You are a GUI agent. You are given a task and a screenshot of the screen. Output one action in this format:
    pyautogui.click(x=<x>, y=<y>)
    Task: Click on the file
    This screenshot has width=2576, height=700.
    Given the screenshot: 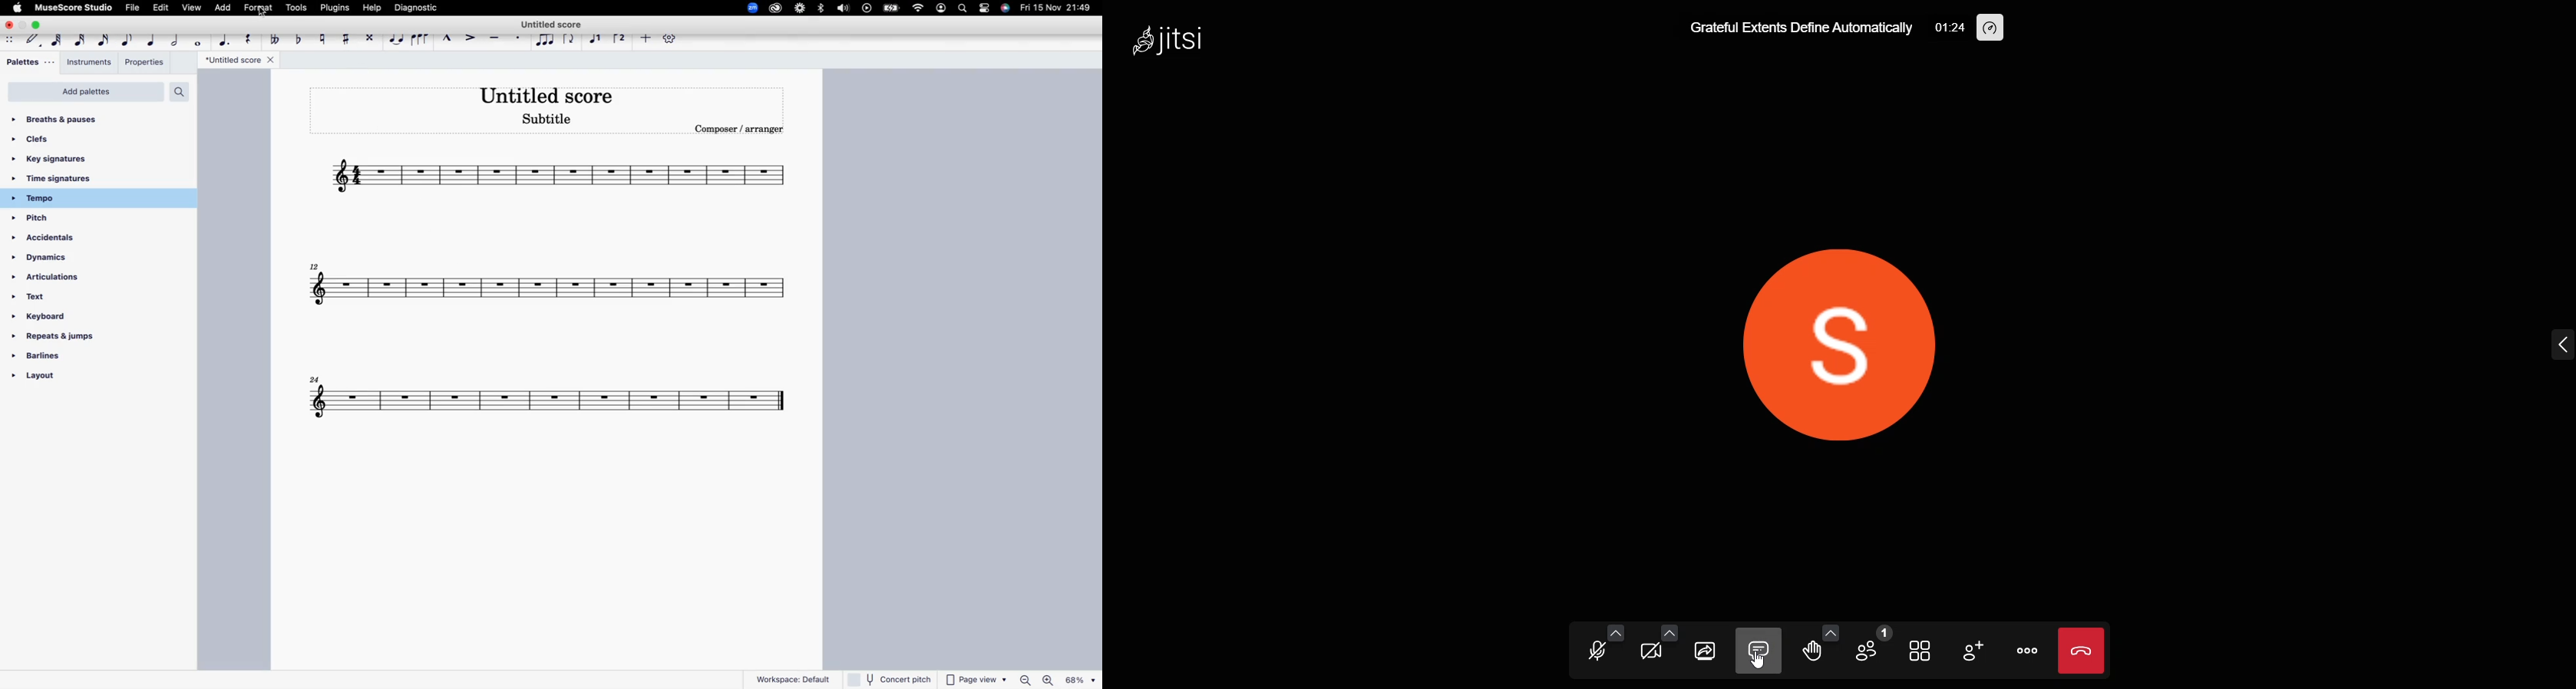 What is the action you would take?
    pyautogui.click(x=133, y=9)
    